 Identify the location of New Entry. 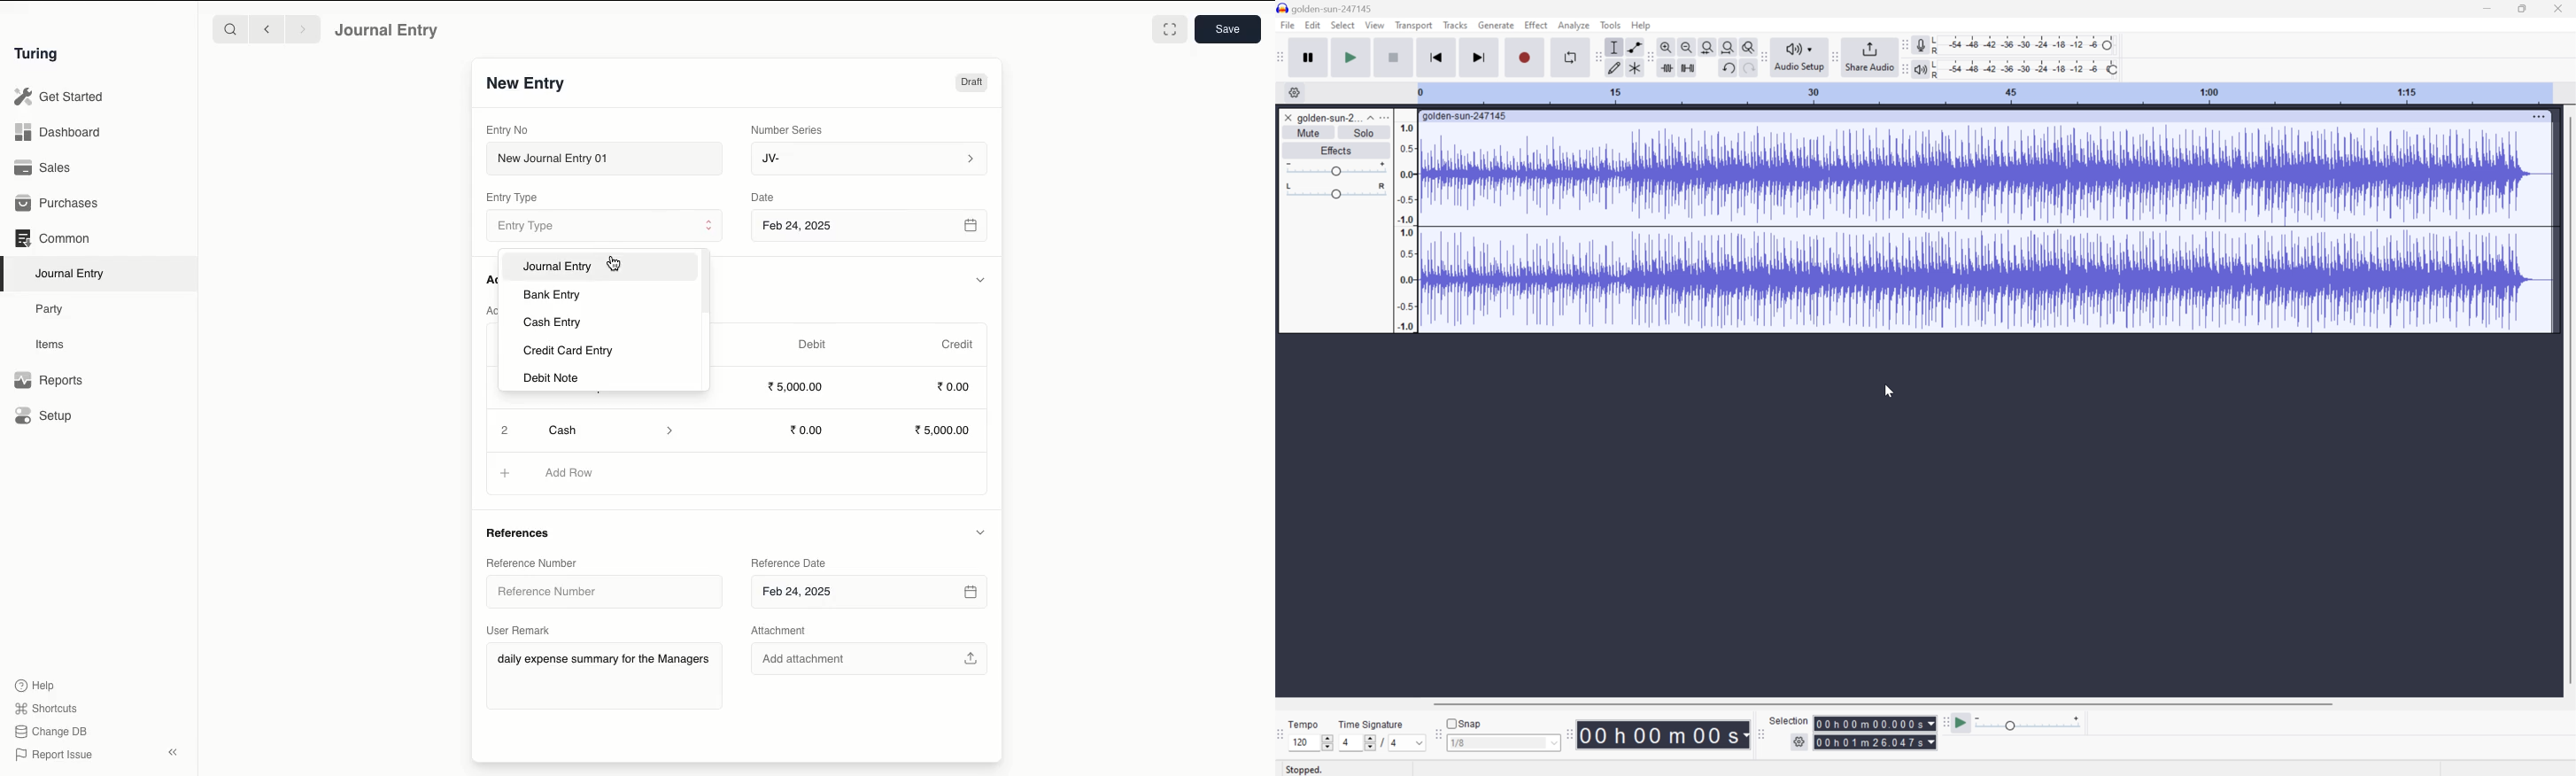
(527, 84).